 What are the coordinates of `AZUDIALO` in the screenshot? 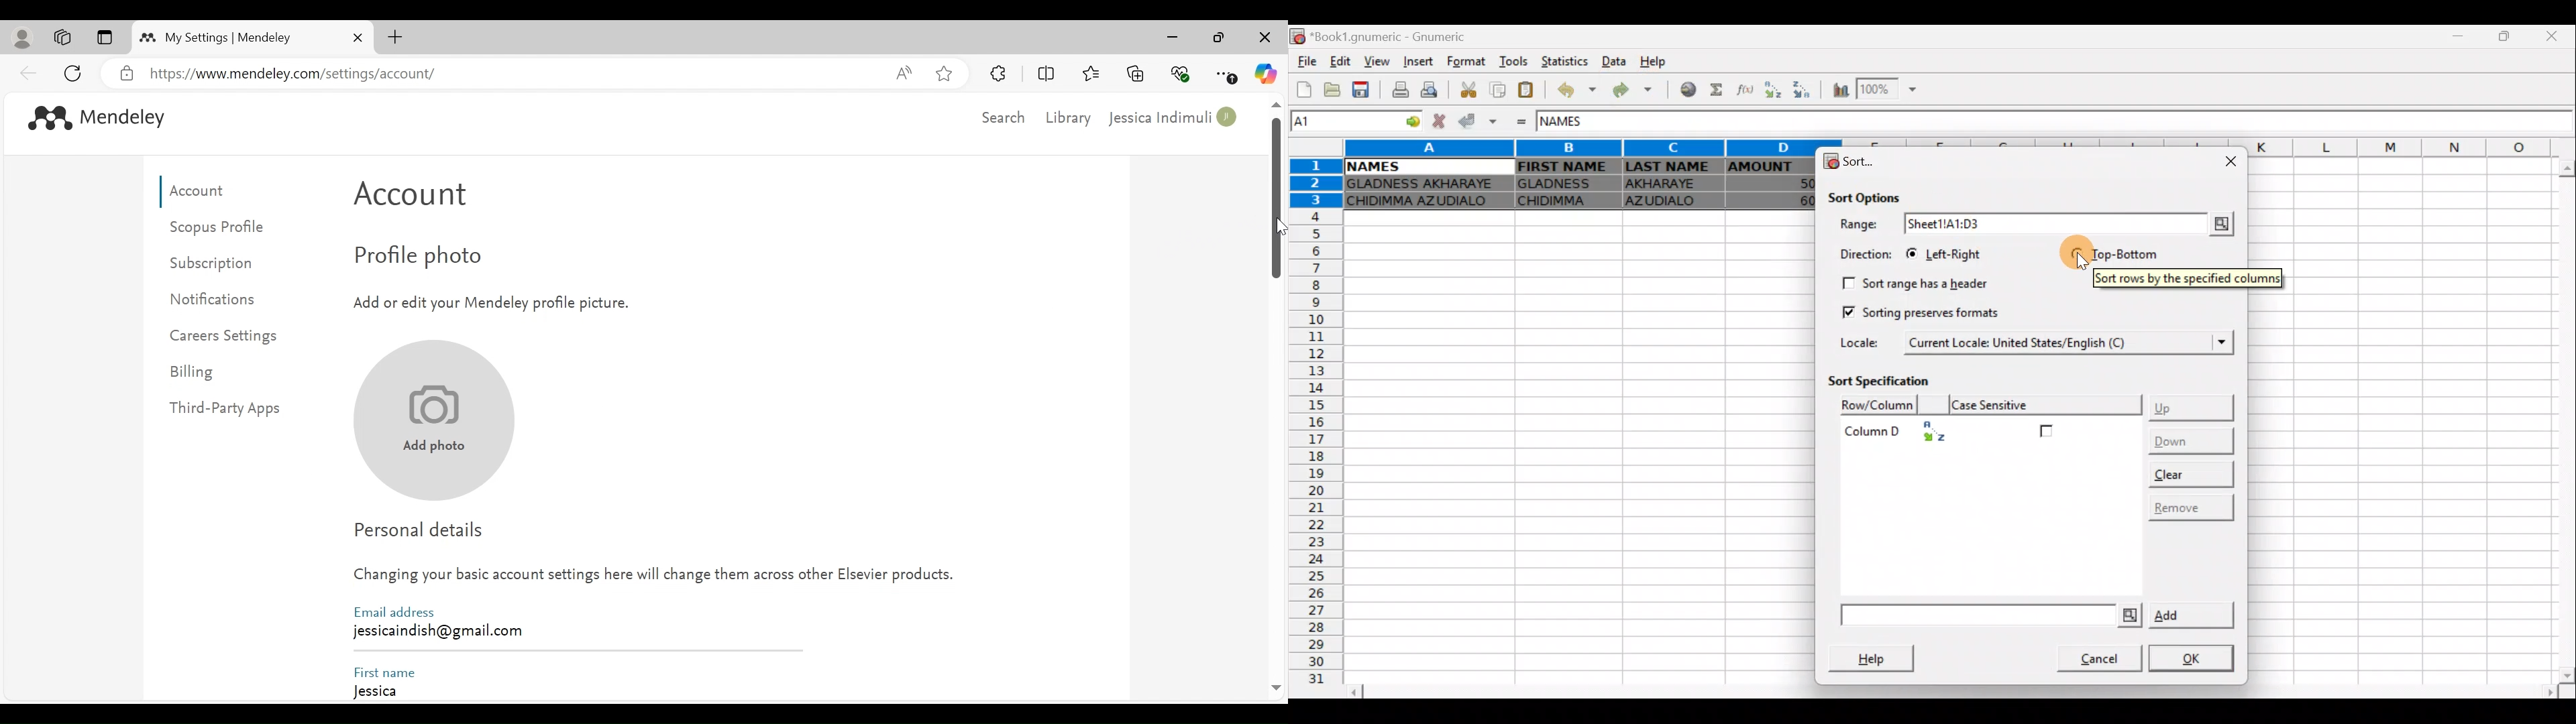 It's located at (1668, 202).